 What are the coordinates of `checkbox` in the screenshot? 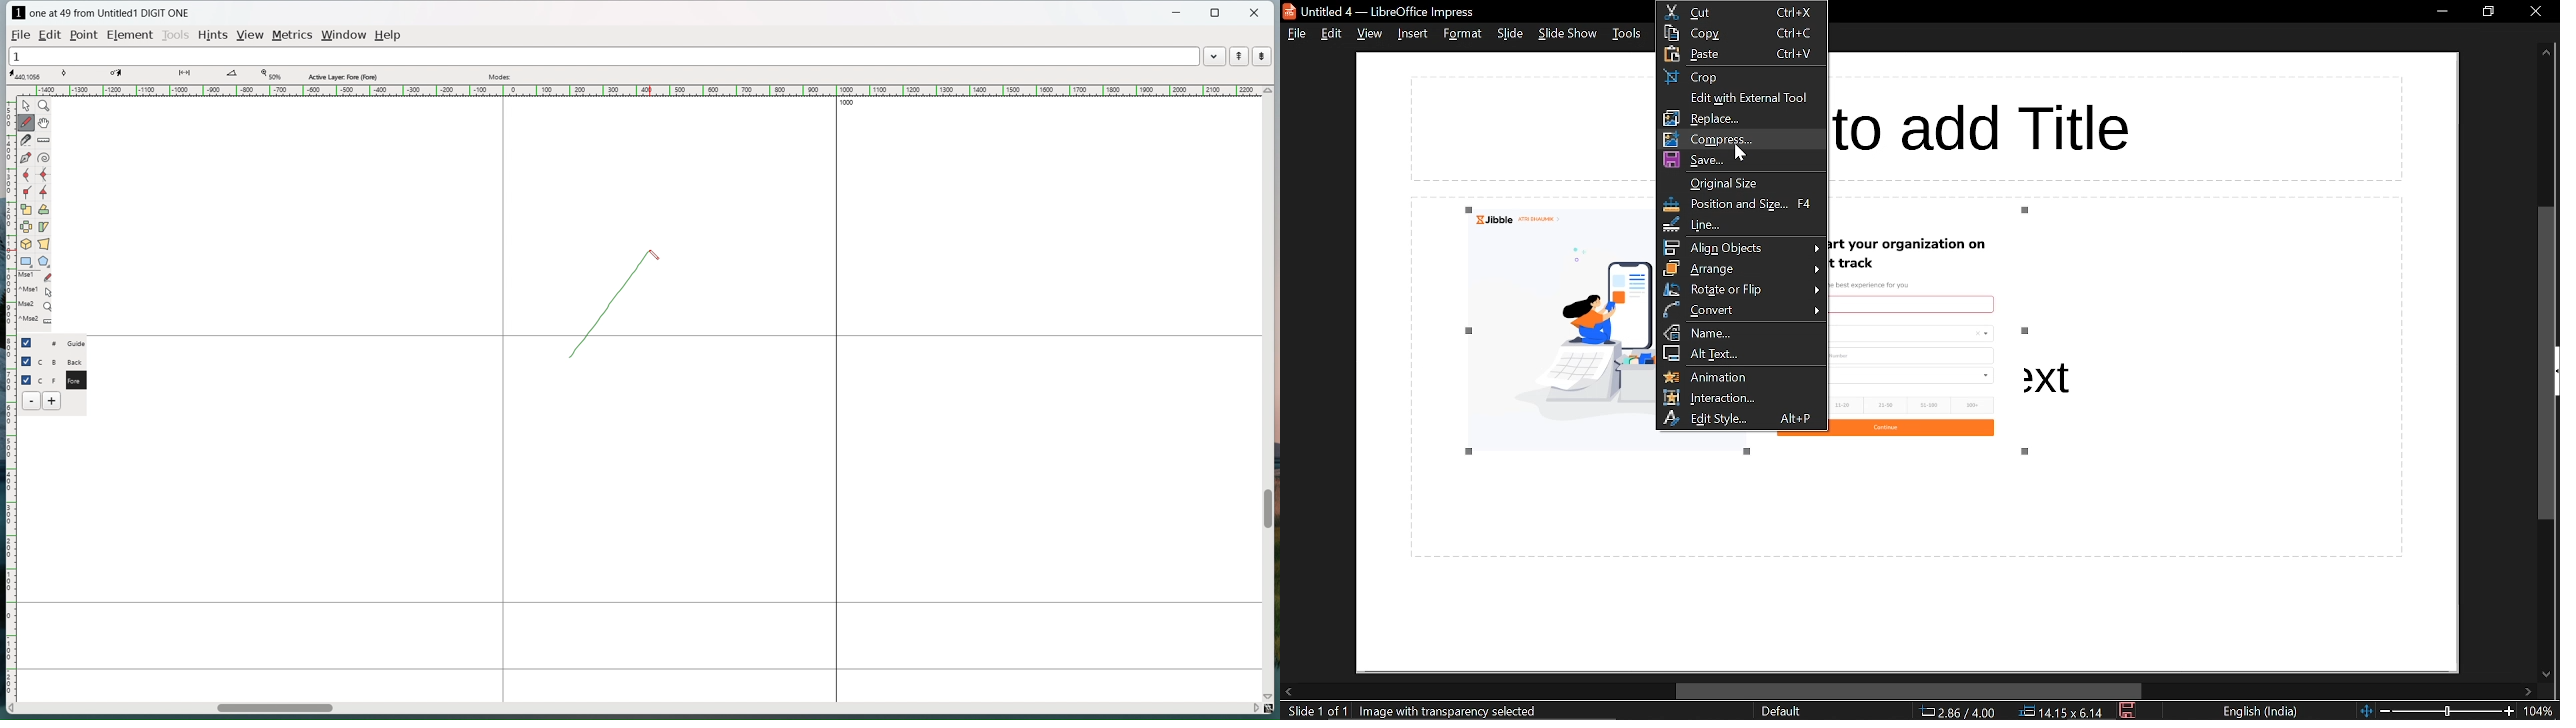 It's located at (29, 342).